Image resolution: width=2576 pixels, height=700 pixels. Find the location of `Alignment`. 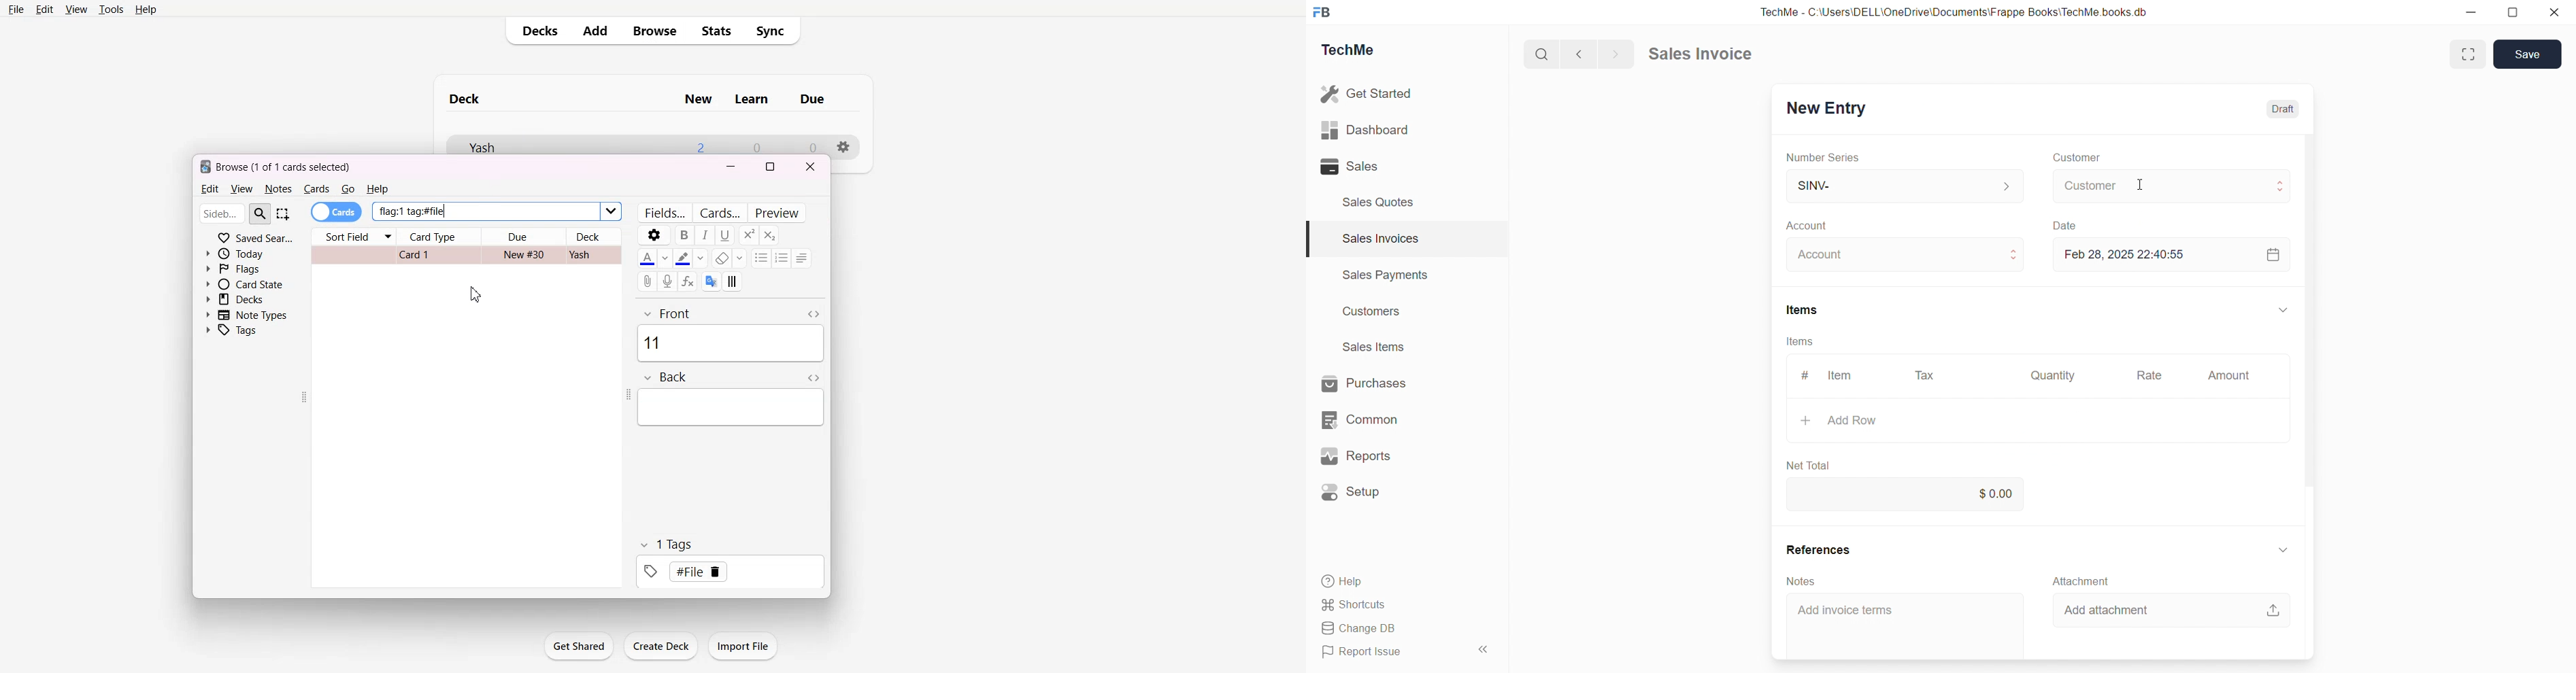

Alignment is located at coordinates (803, 258).